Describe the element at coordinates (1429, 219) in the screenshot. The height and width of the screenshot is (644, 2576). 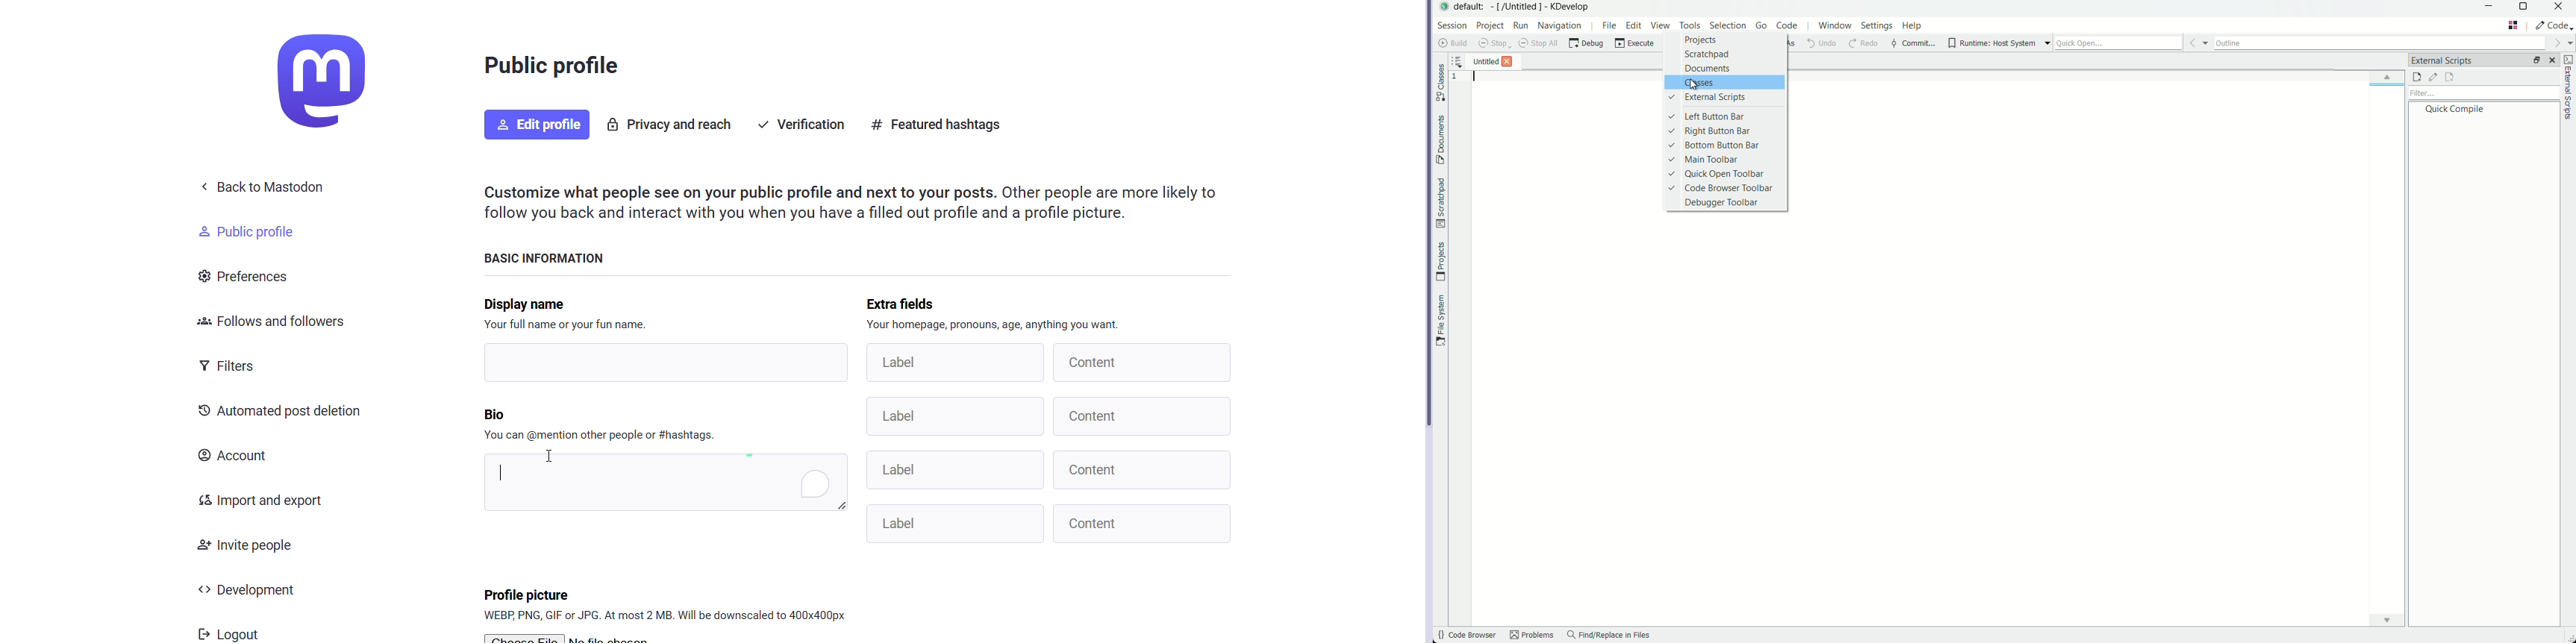
I see `scroll bar` at that location.